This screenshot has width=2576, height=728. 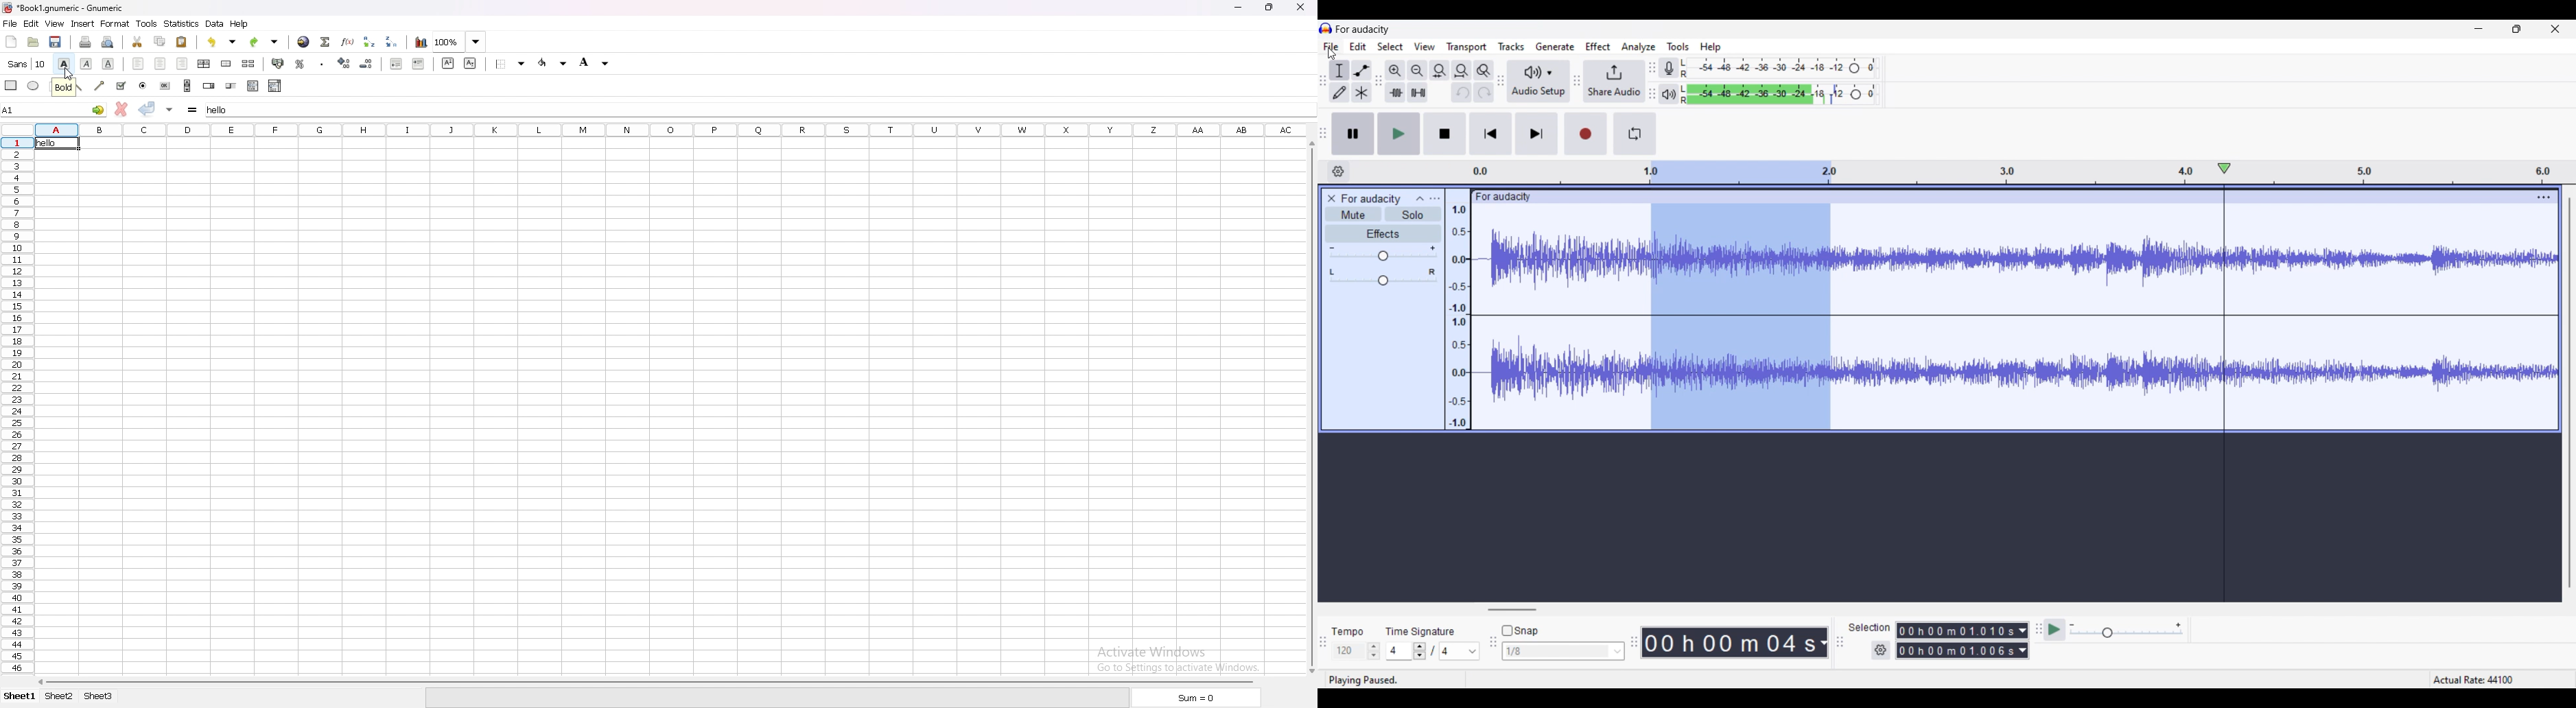 What do you see at coordinates (1363, 30) in the screenshot?
I see `for audacity` at bounding box center [1363, 30].